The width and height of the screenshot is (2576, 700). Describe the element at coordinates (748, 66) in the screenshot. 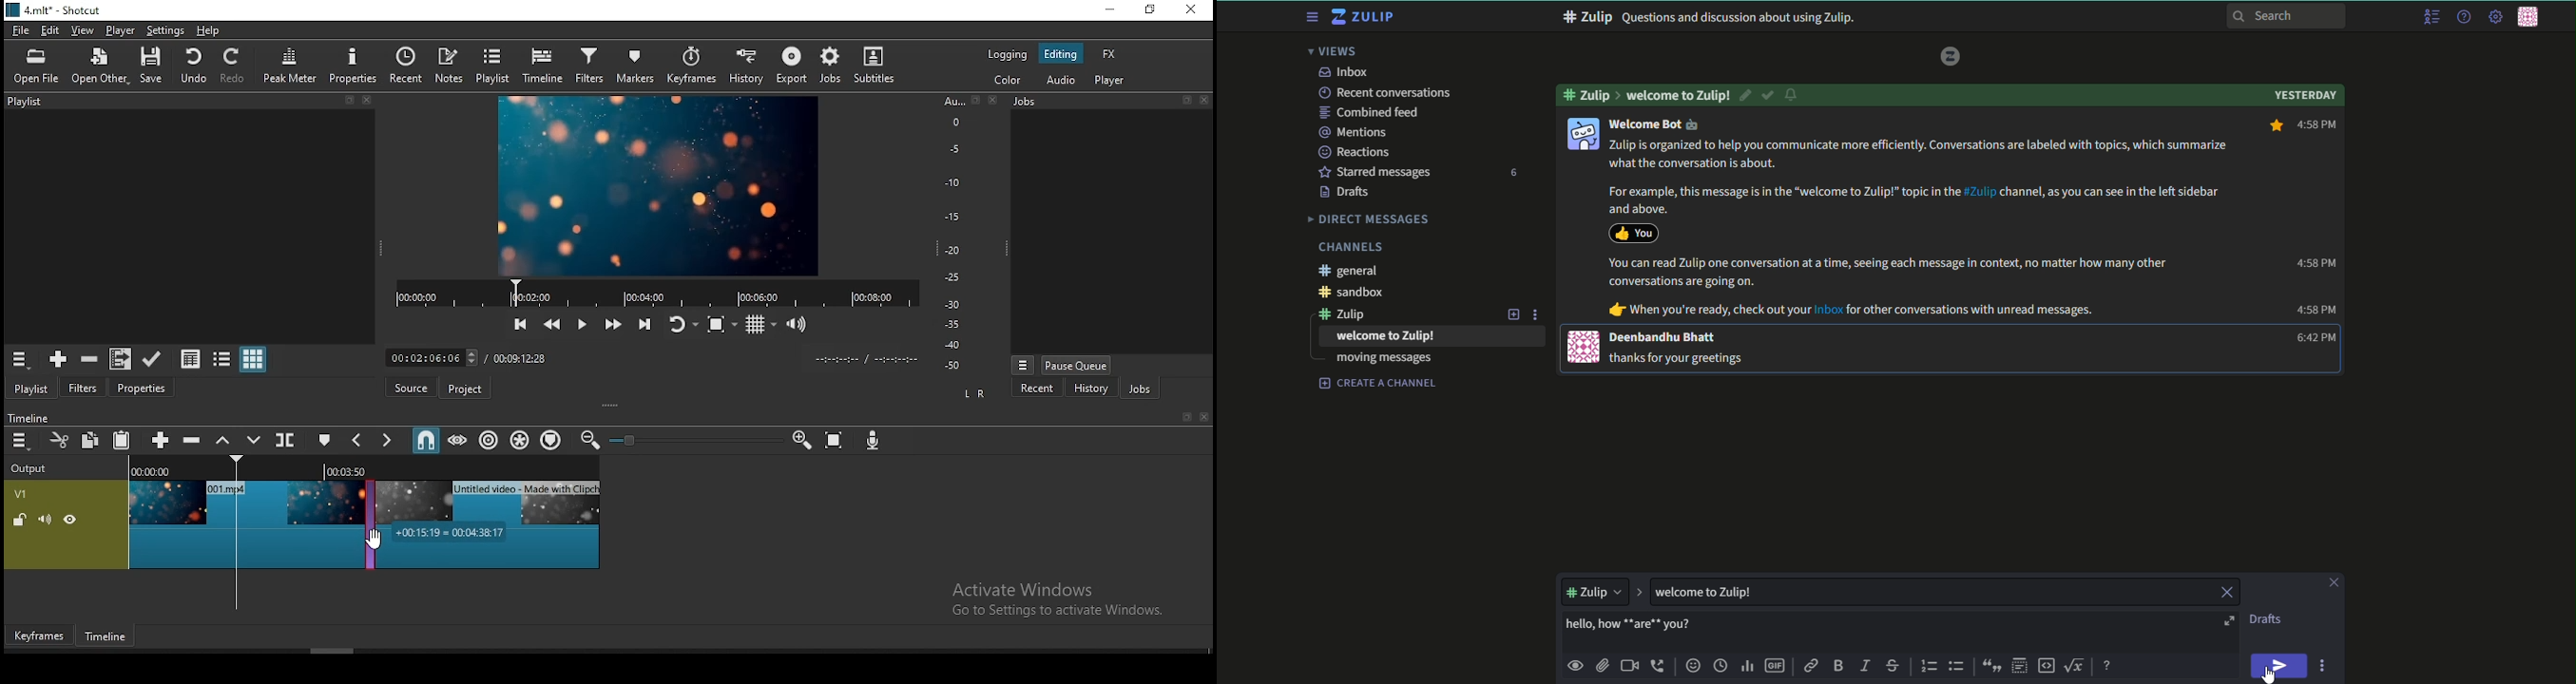

I see `history` at that location.